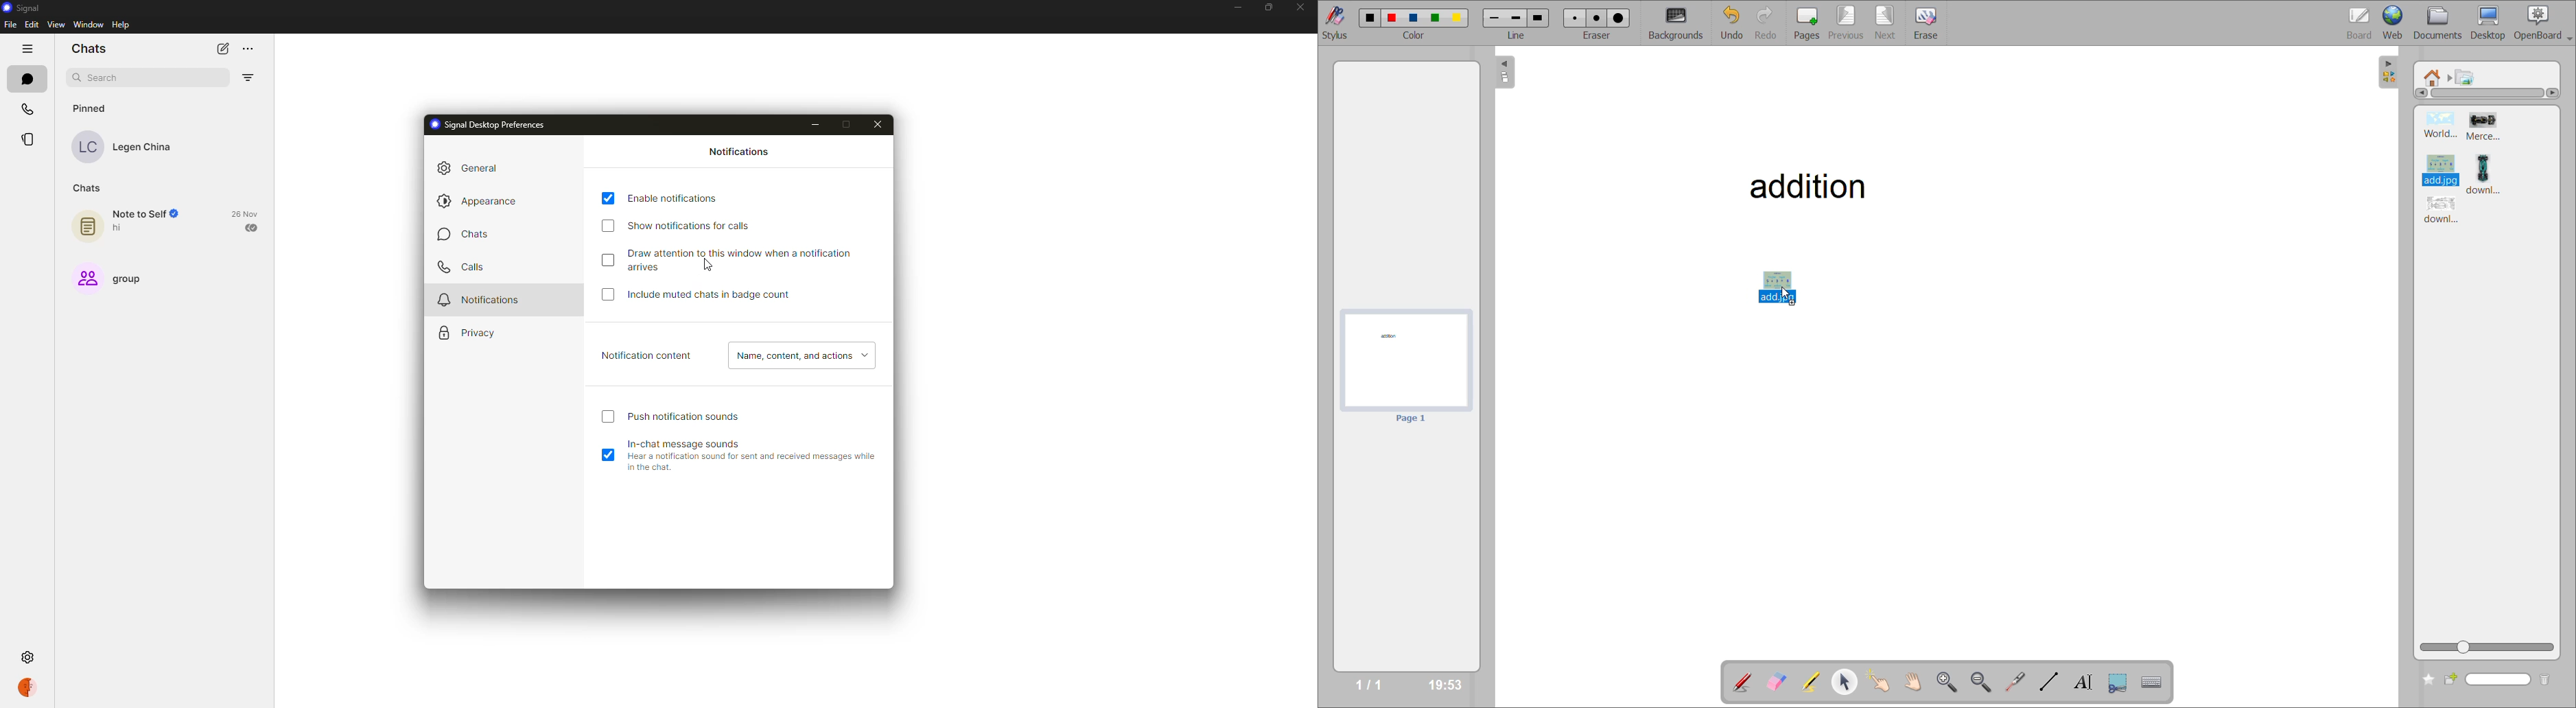  Describe the element at coordinates (30, 687) in the screenshot. I see `profile` at that location.